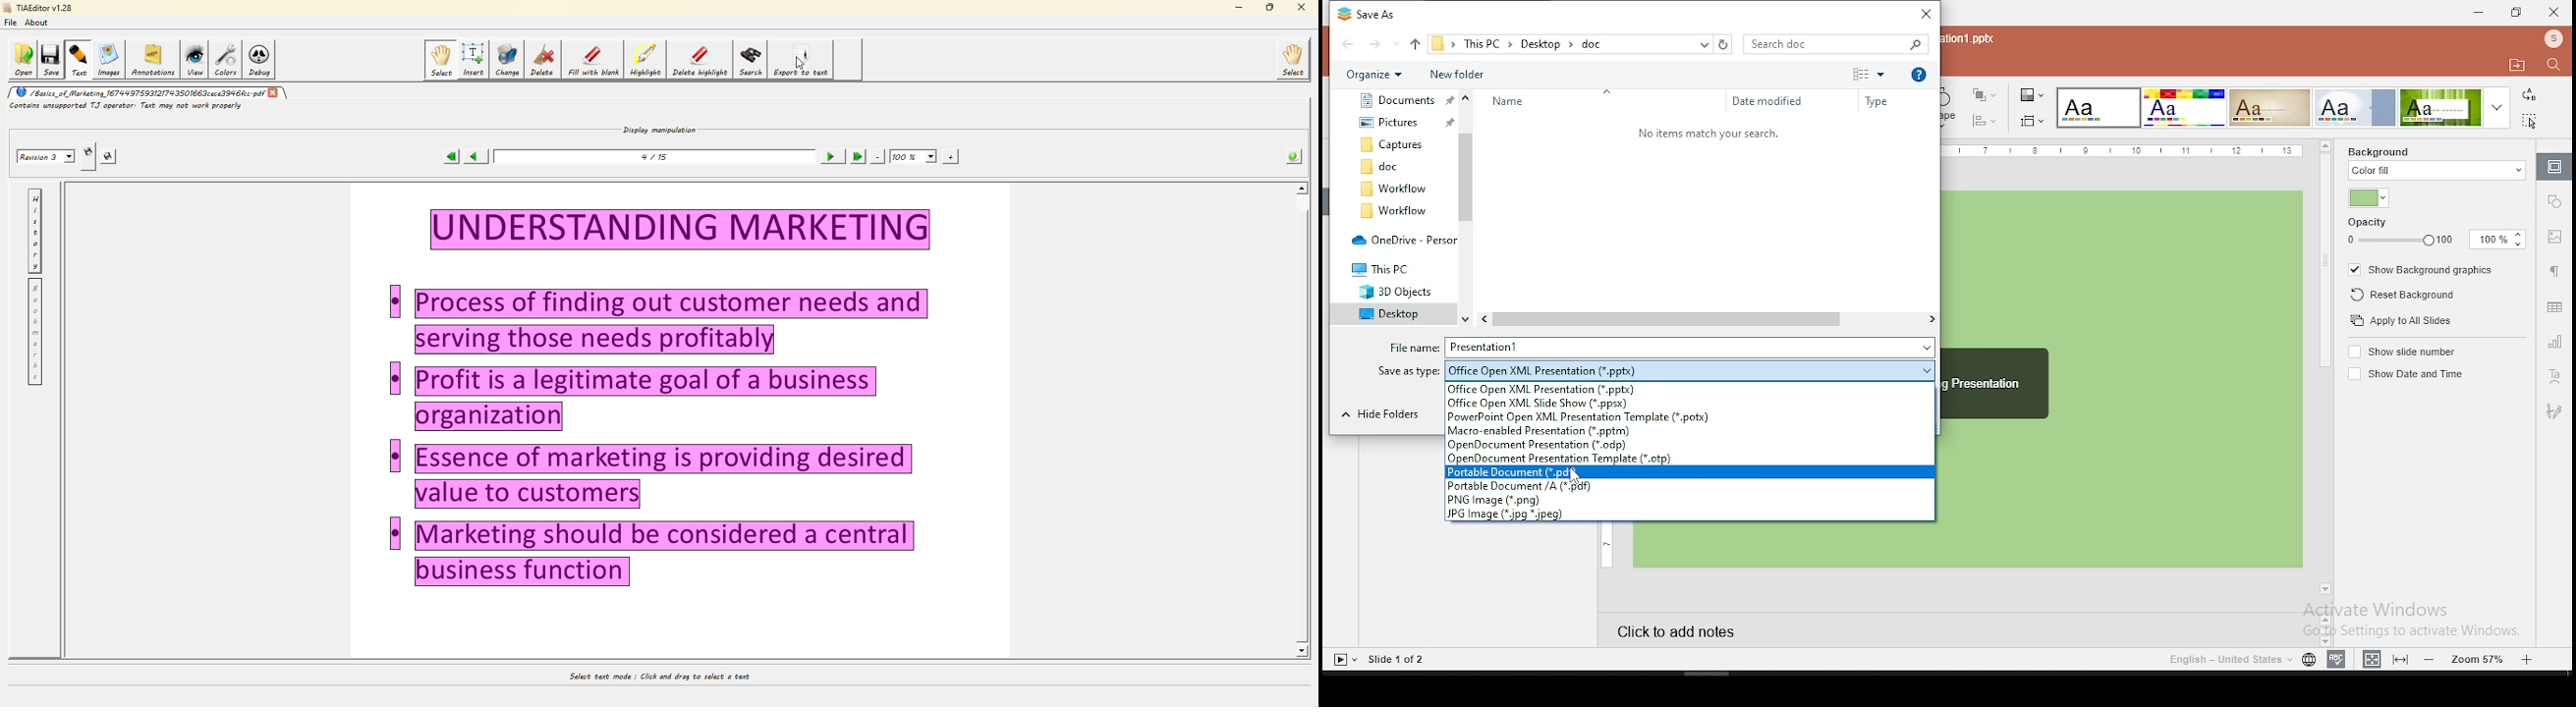 The image size is (2576, 728). What do you see at coordinates (2336, 657) in the screenshot?
I see `spell check` at bounding box center [2336, 657].